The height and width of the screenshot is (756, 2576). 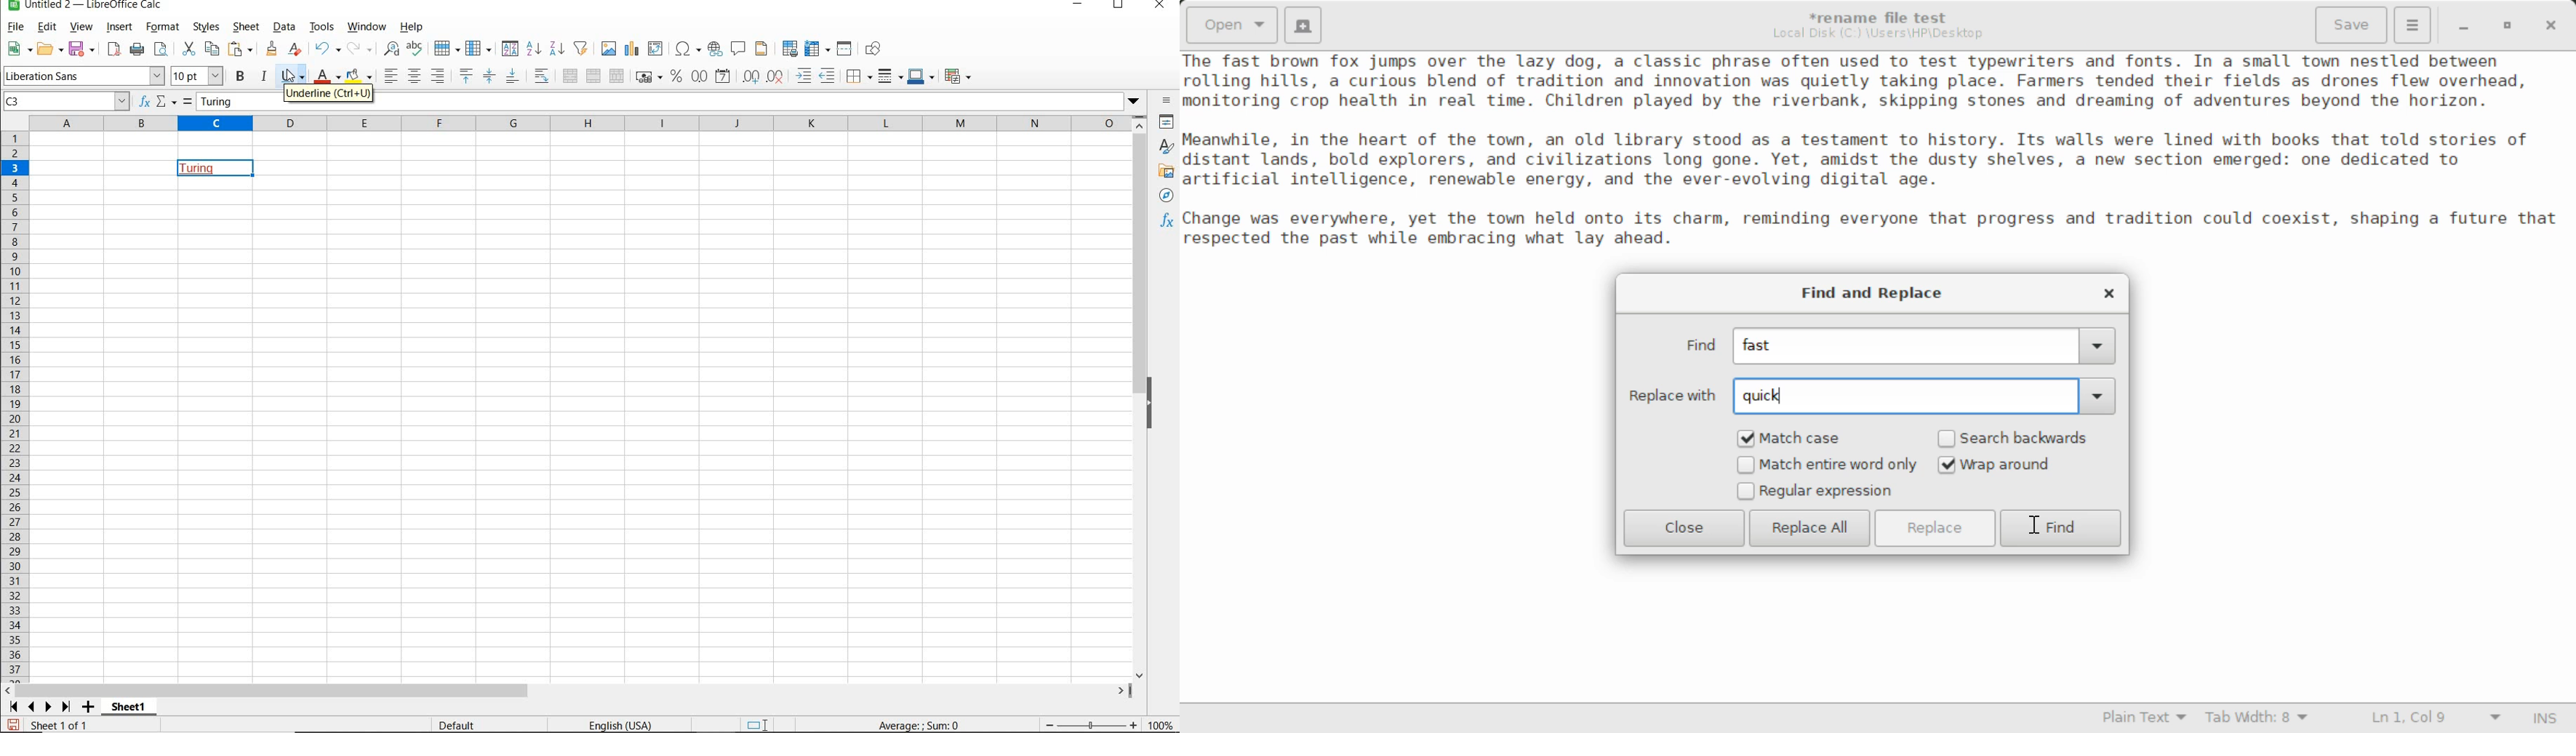 I want to click on Match entire word only, so click(x=1826, y=466).